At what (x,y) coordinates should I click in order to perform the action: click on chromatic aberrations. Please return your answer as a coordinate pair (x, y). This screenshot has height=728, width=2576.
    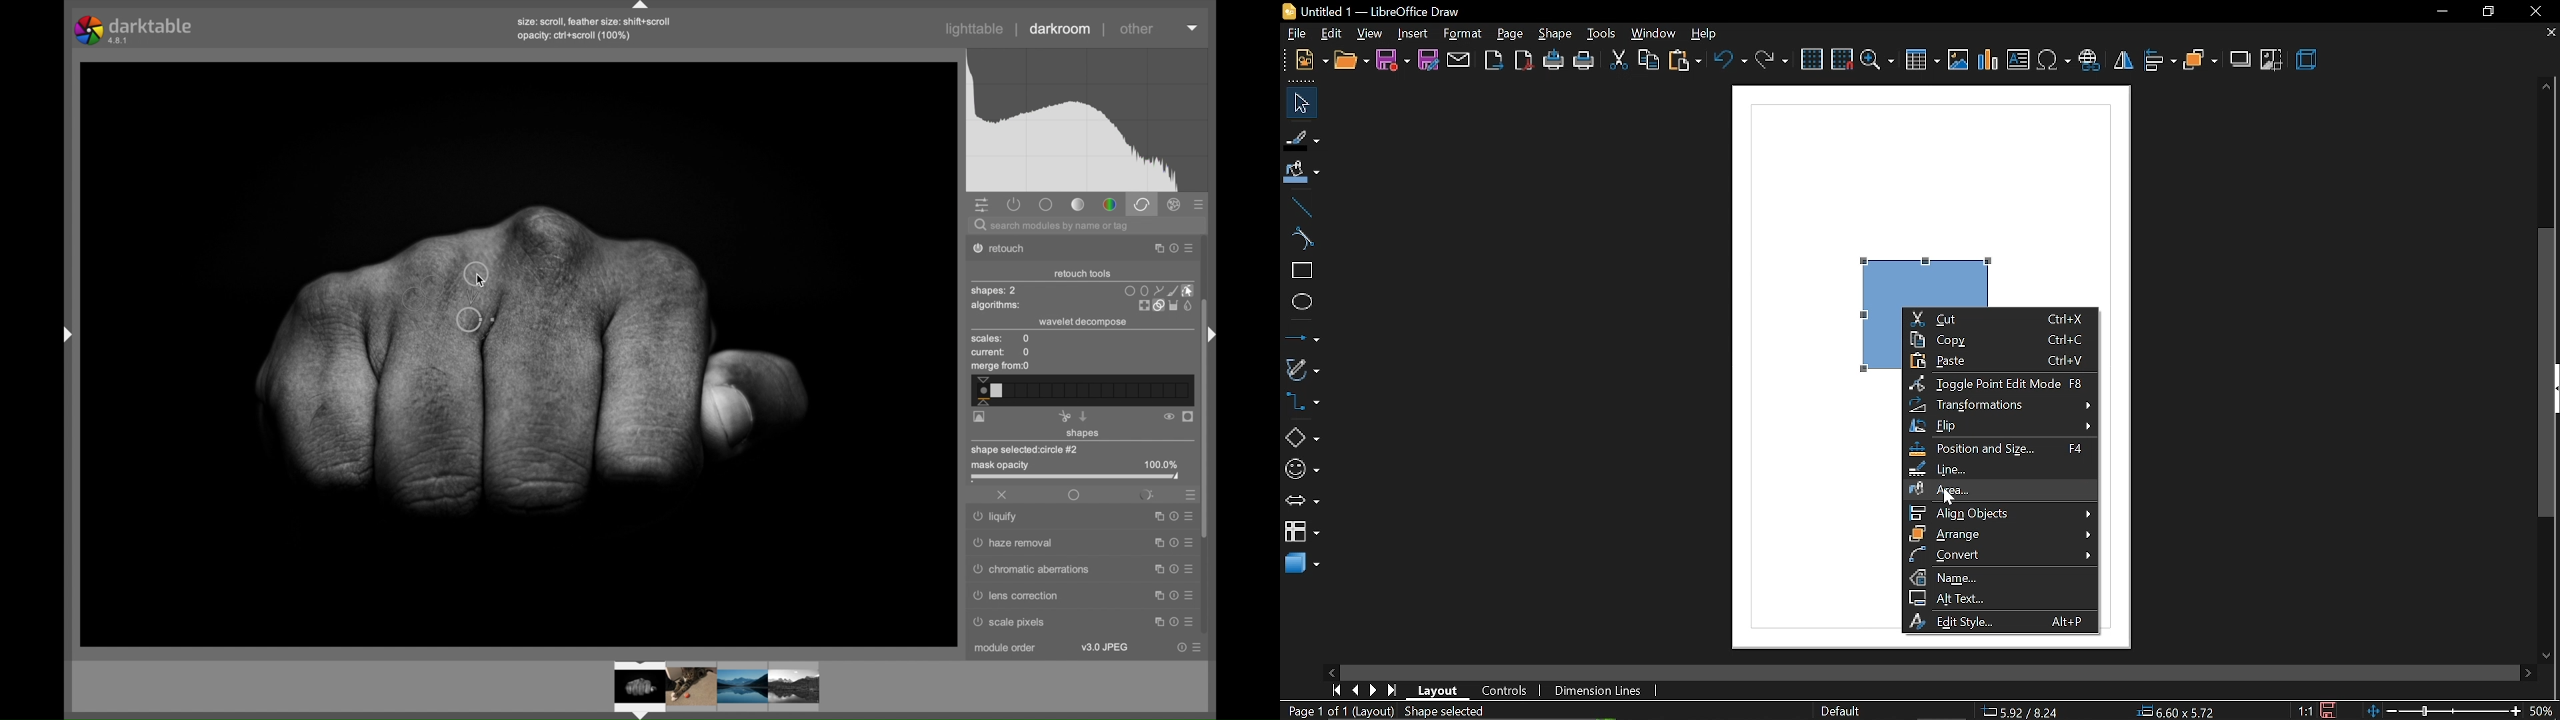
    Looking at the image, I should click on (1031, 569).